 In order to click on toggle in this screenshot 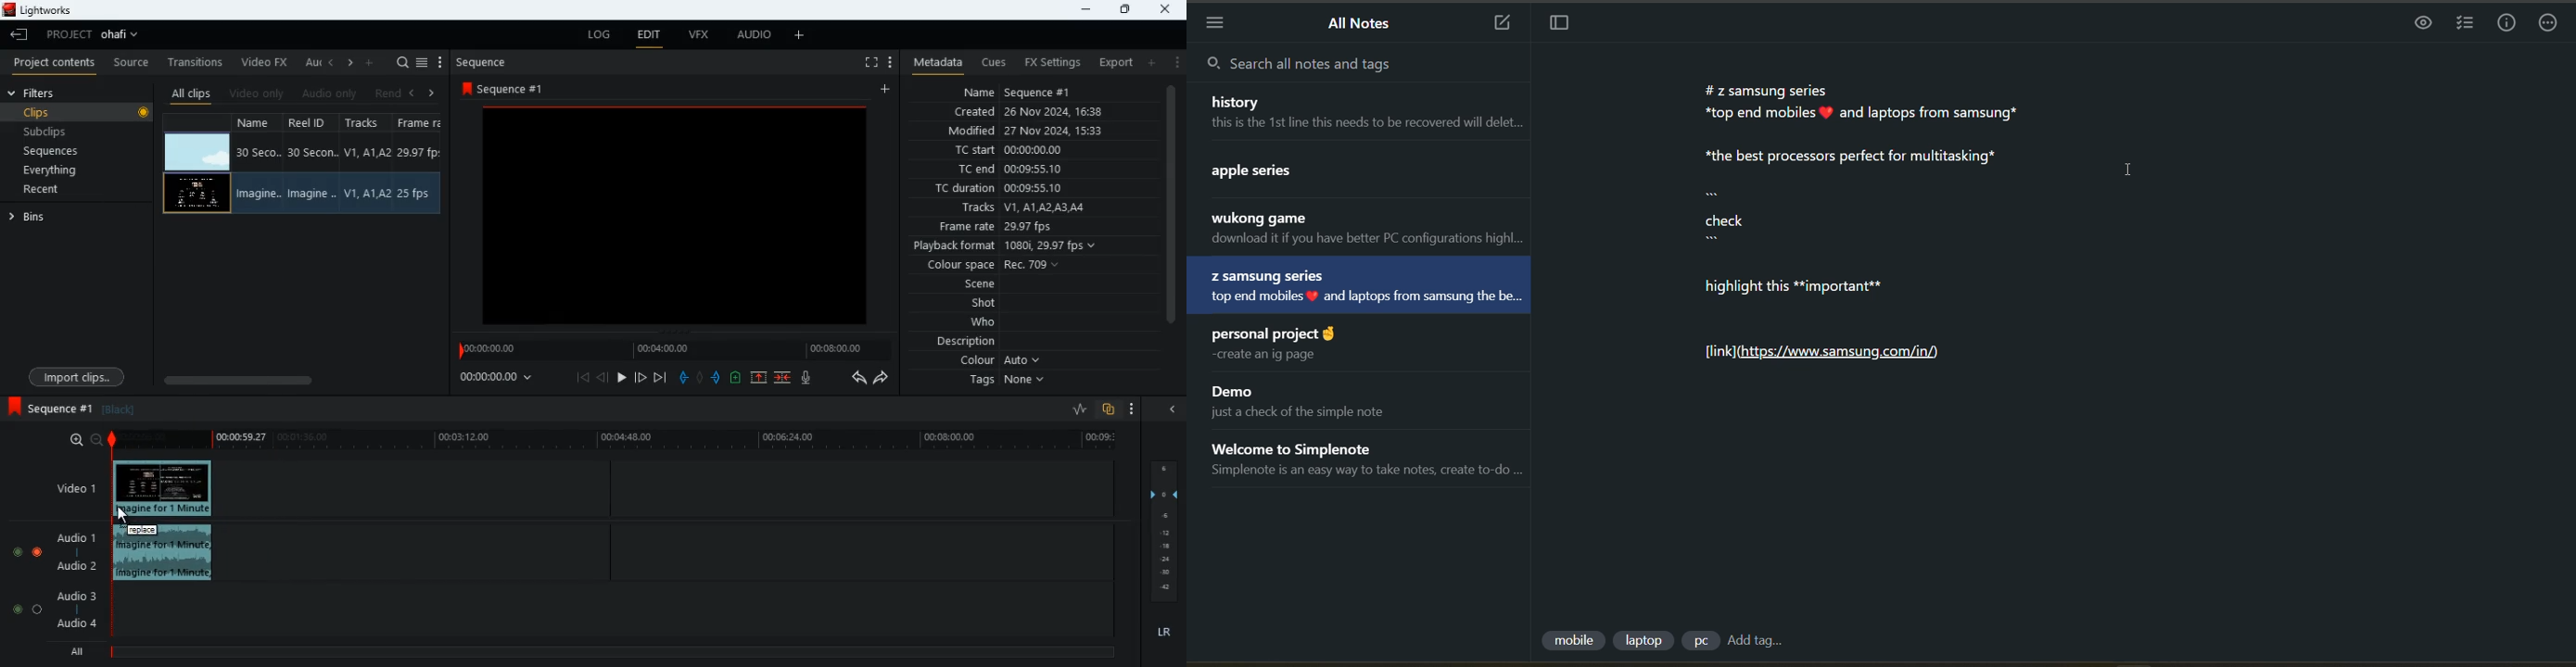, I will do `click(36, 609)`.